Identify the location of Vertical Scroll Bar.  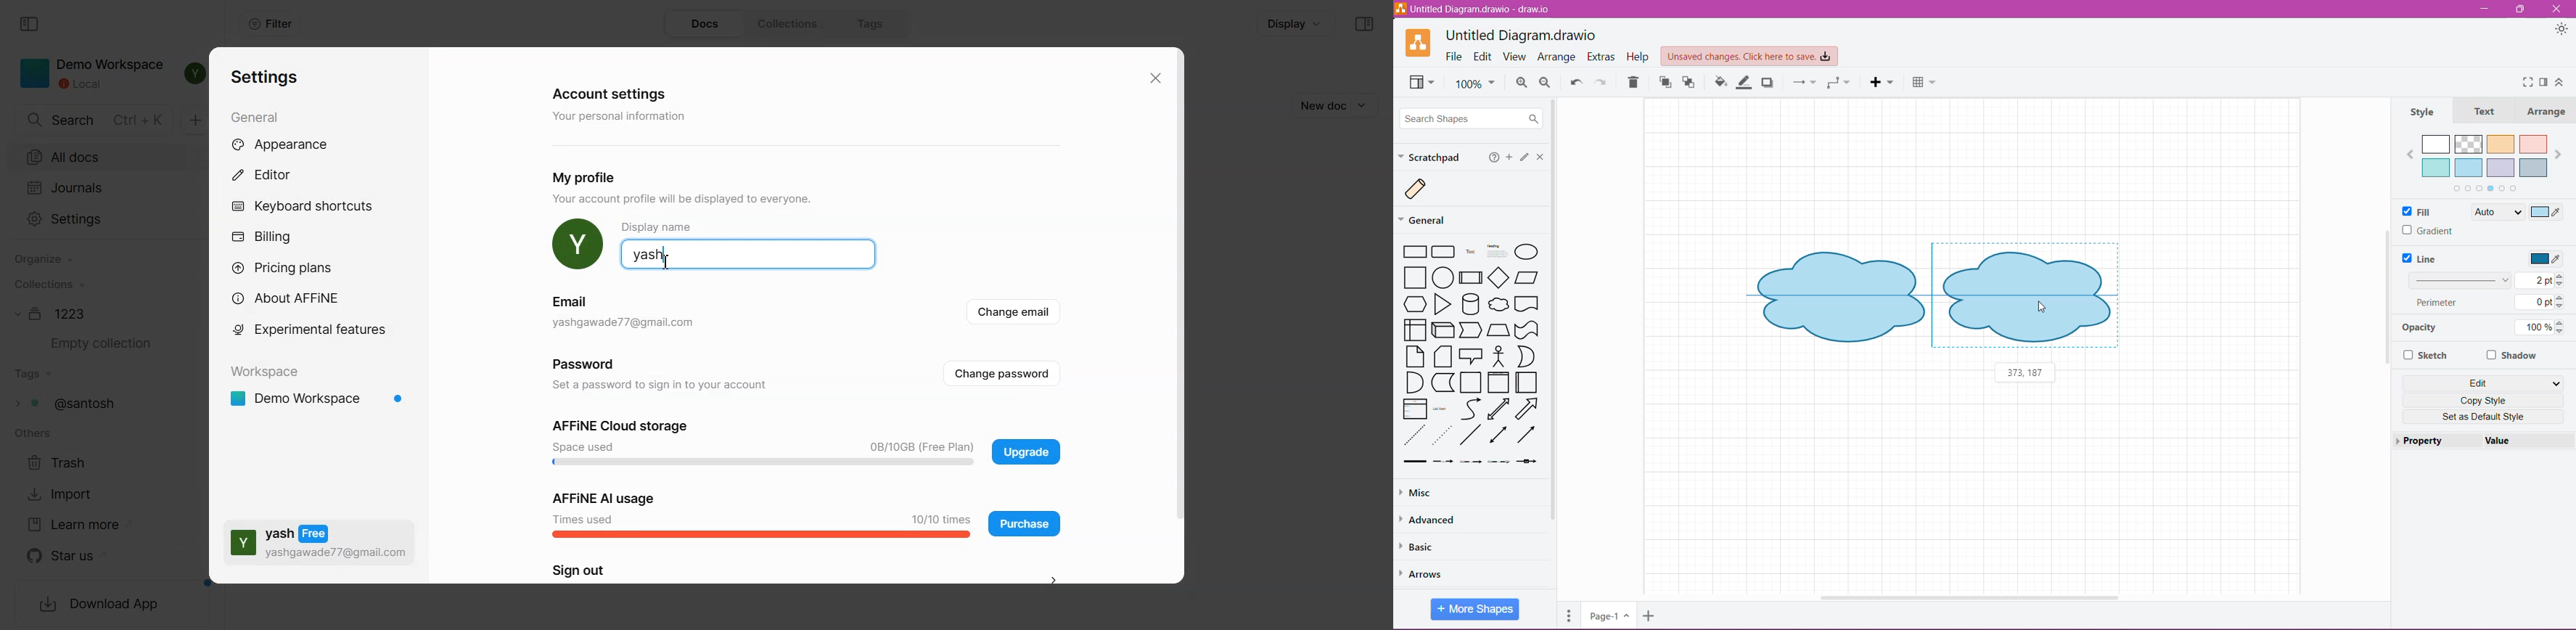
(2386, 303).